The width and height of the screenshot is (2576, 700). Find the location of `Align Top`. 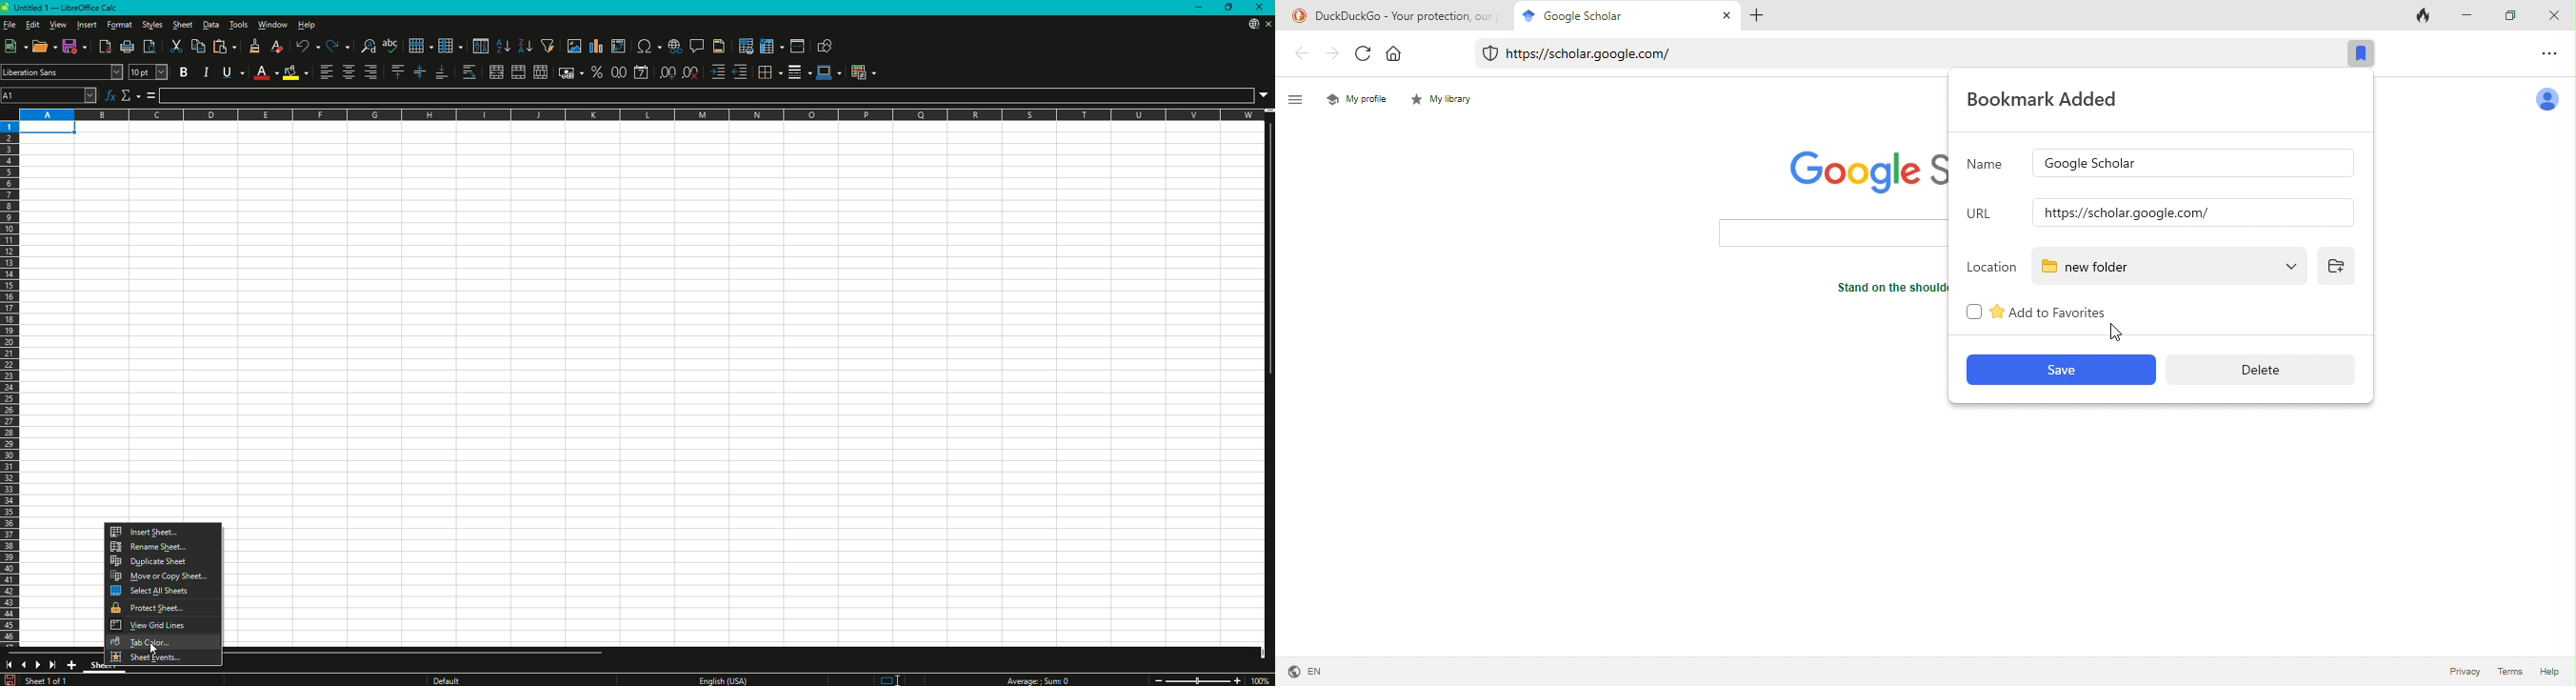

Align Top is located at coordinates (399, 72).